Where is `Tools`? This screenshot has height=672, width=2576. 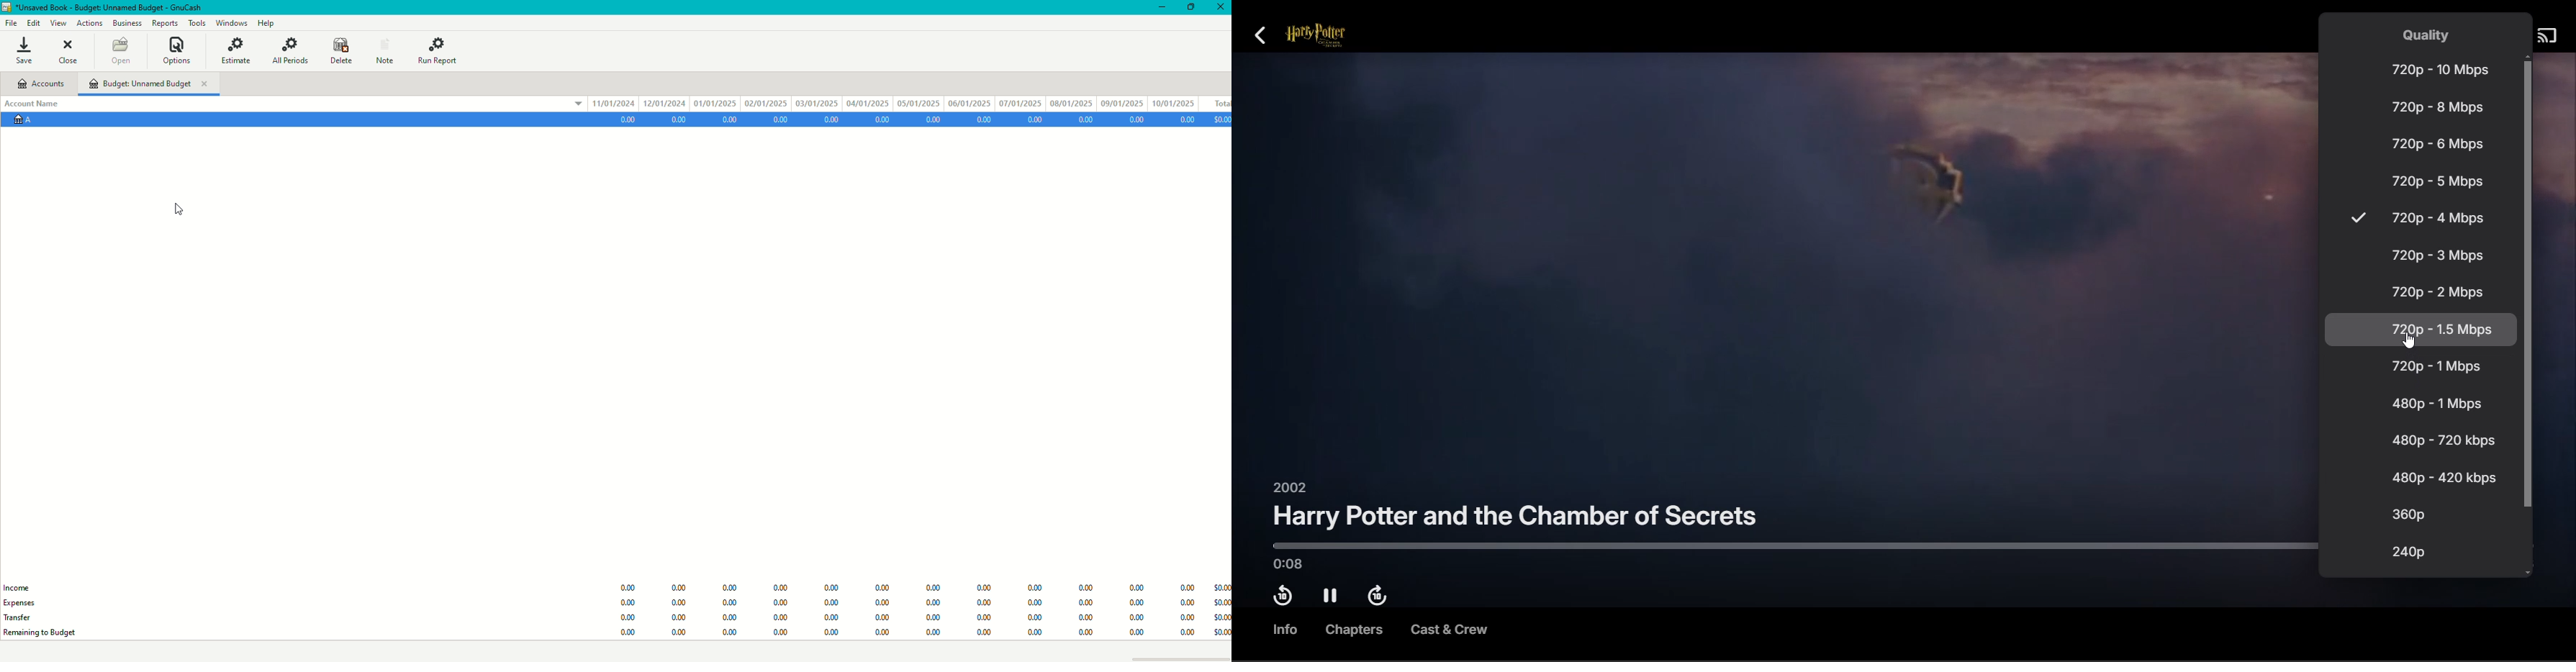
Tools is located at coordinates (194, 21).